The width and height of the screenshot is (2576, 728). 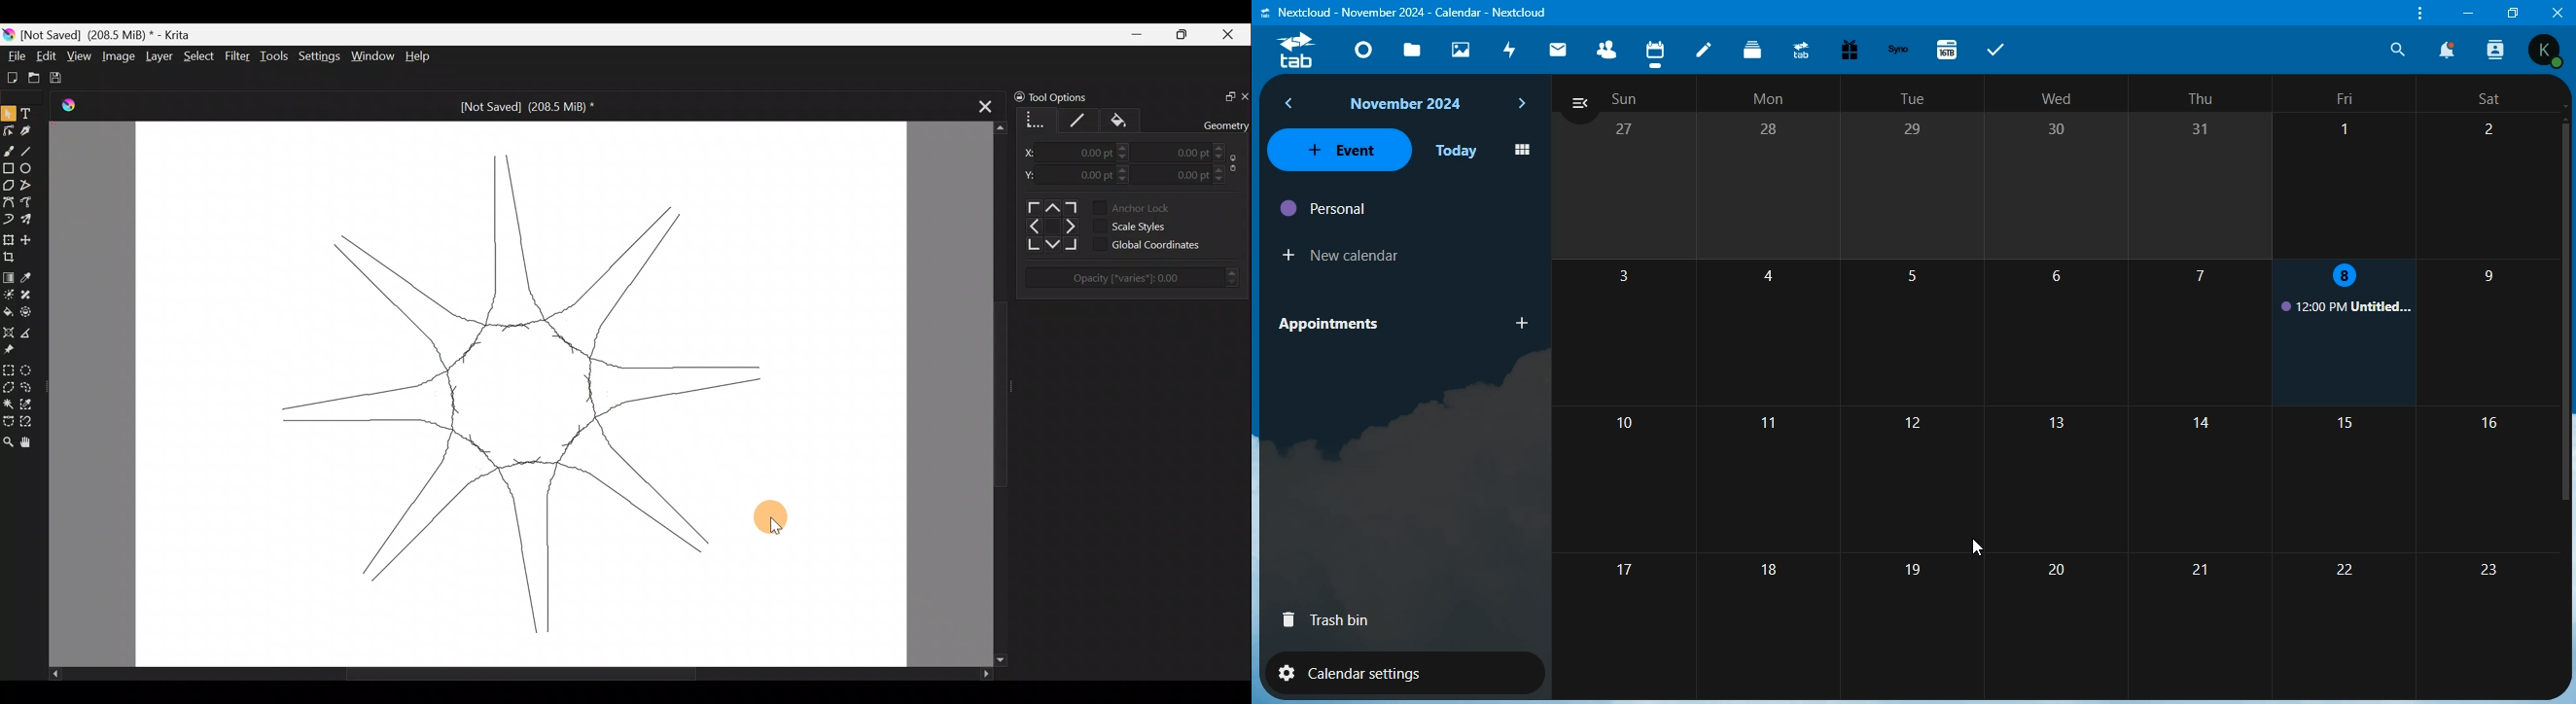 I want to click on 0.00pt, so click(x=1089, y=153).